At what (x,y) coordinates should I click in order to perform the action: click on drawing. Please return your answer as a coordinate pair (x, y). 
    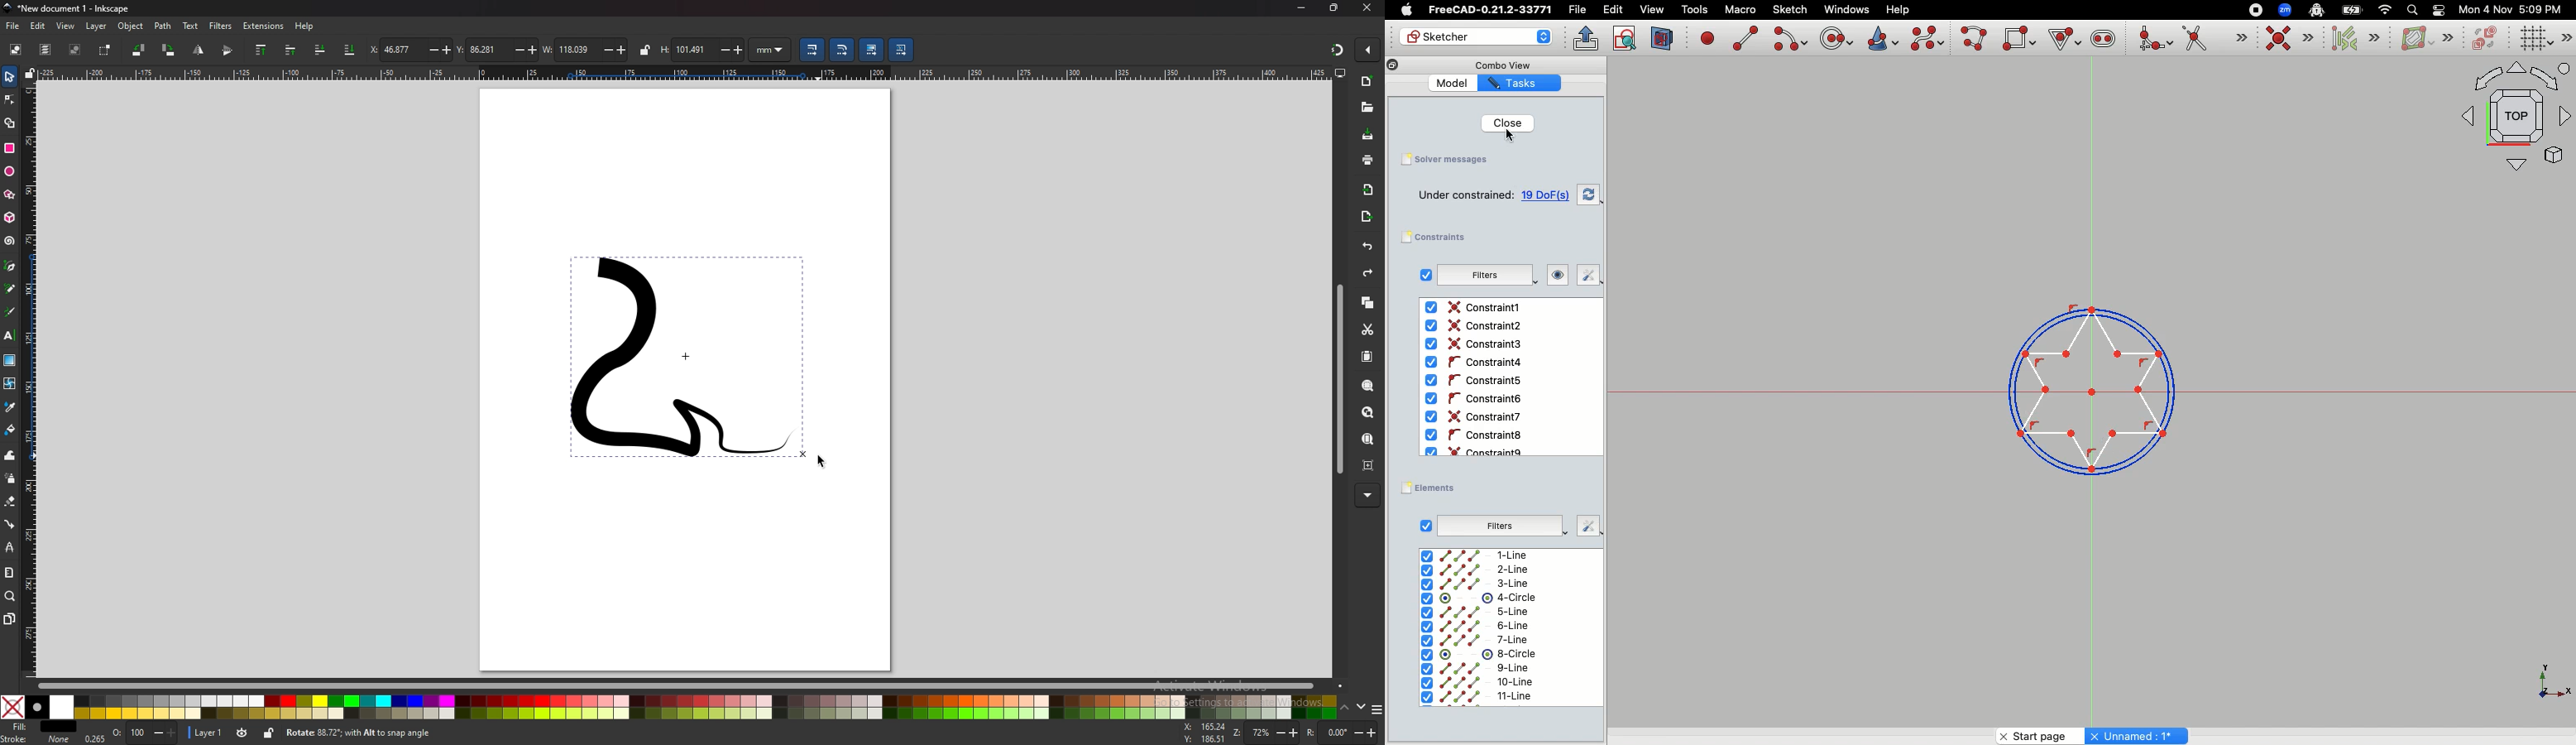
    Looking at the image, I should click on (689, 361).